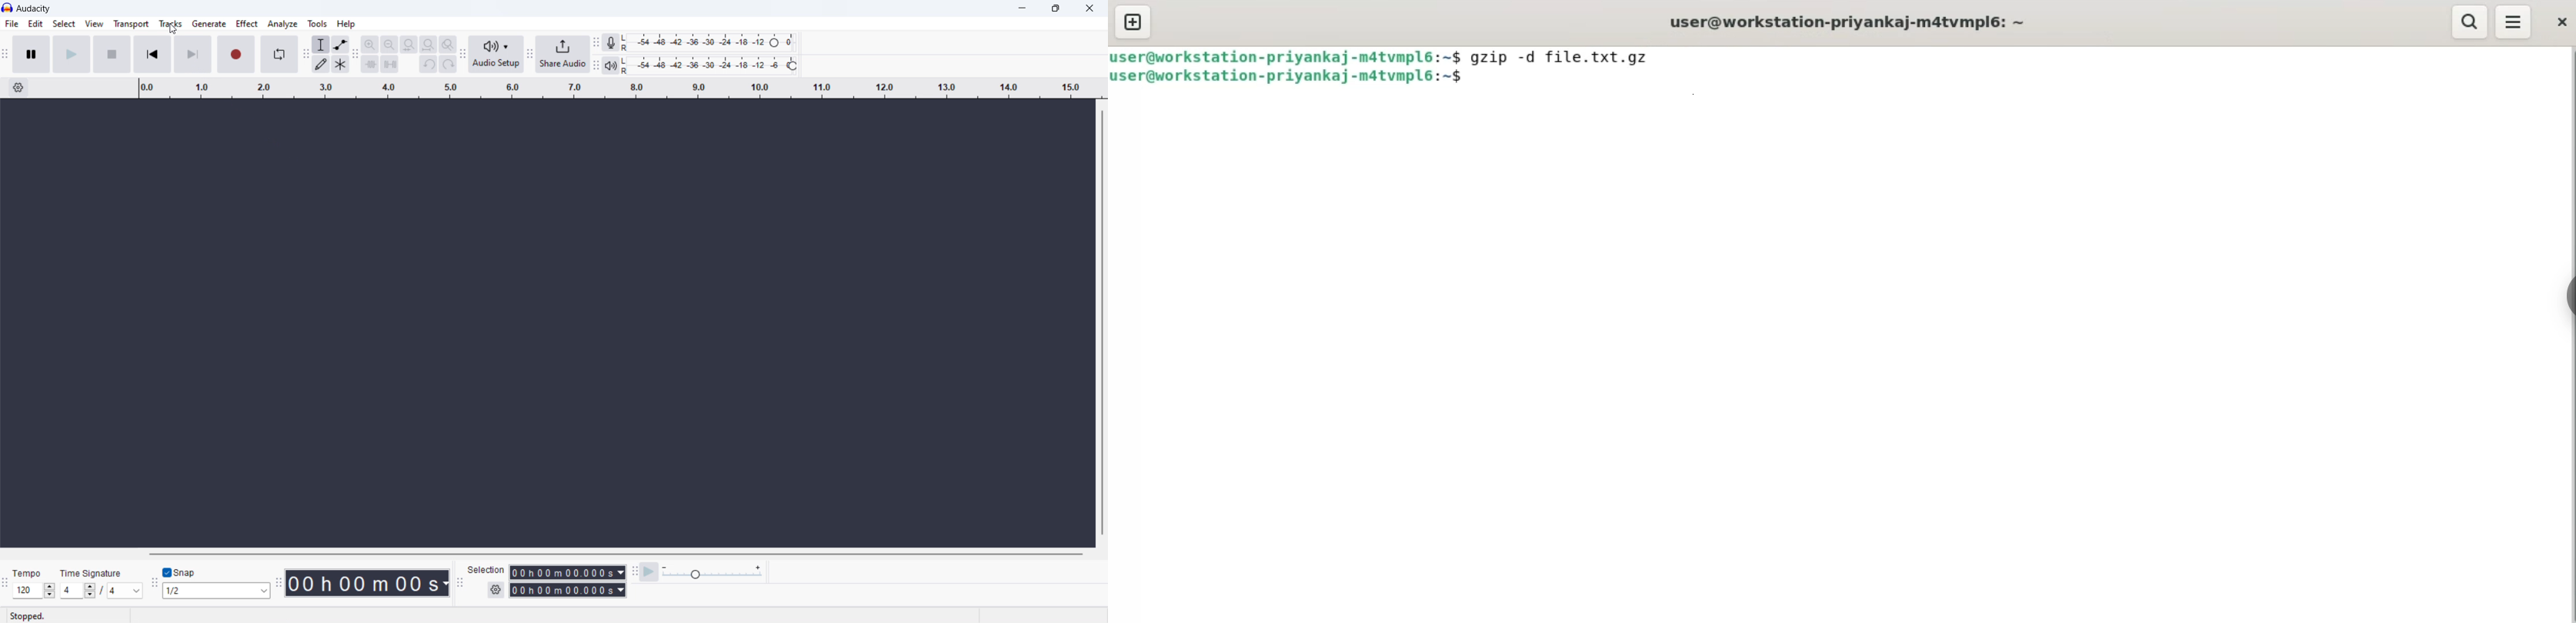  Describe the element at coordinates (36, 24) in the screenshot. I see `edit` at that location.